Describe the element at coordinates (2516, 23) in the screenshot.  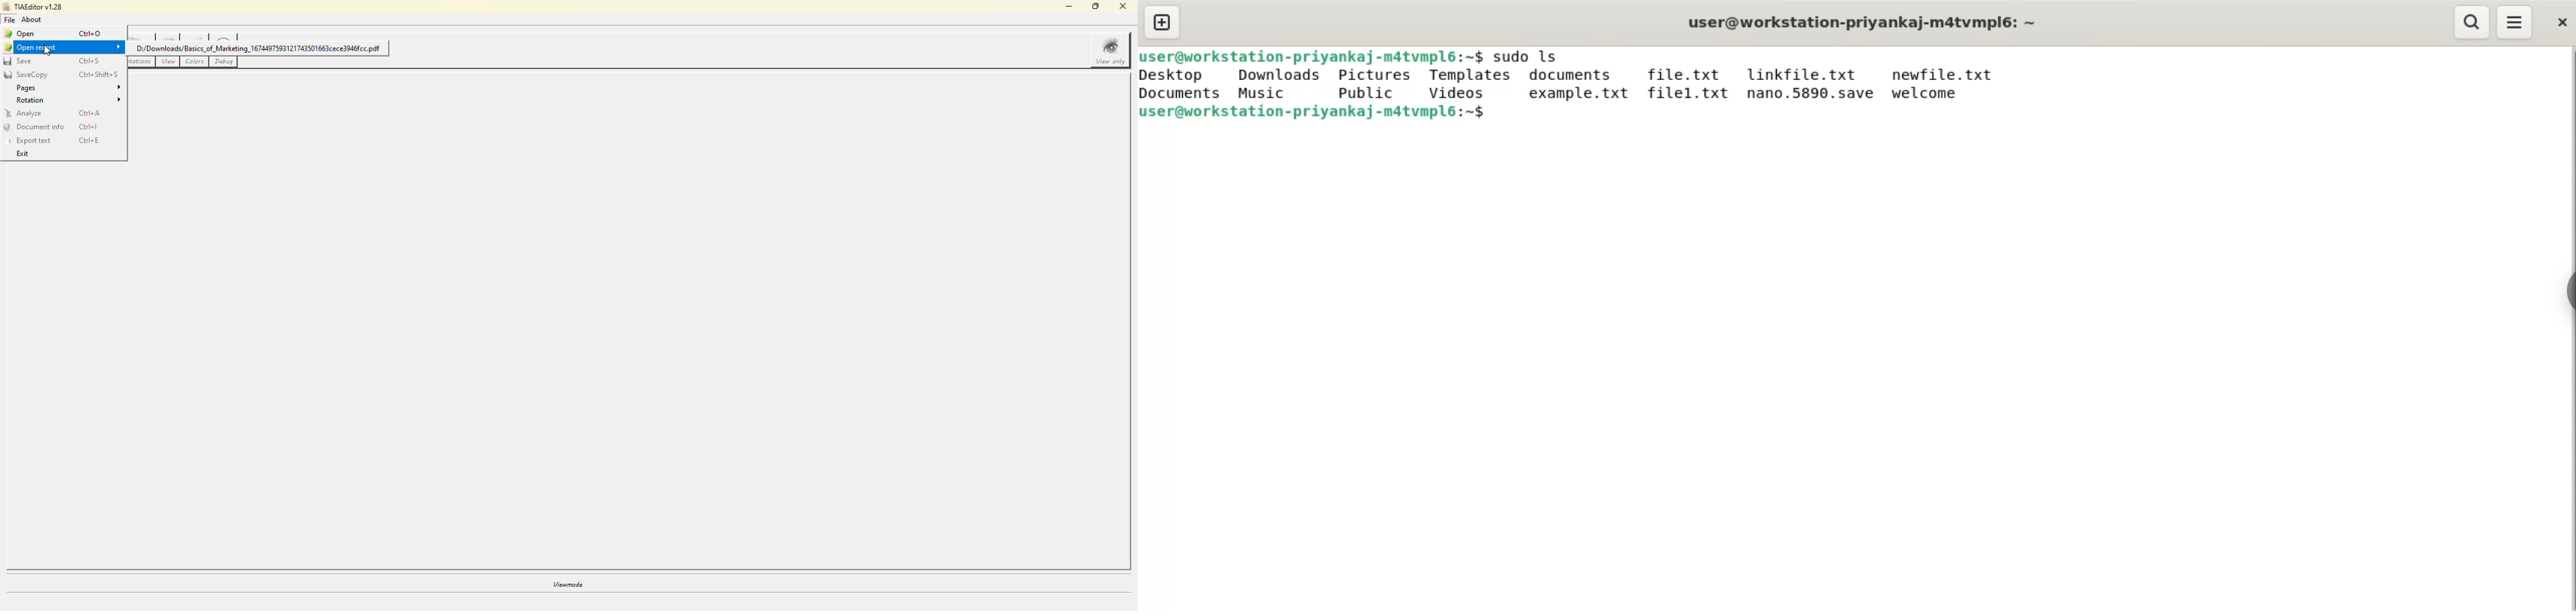
I see `menu` at that location.